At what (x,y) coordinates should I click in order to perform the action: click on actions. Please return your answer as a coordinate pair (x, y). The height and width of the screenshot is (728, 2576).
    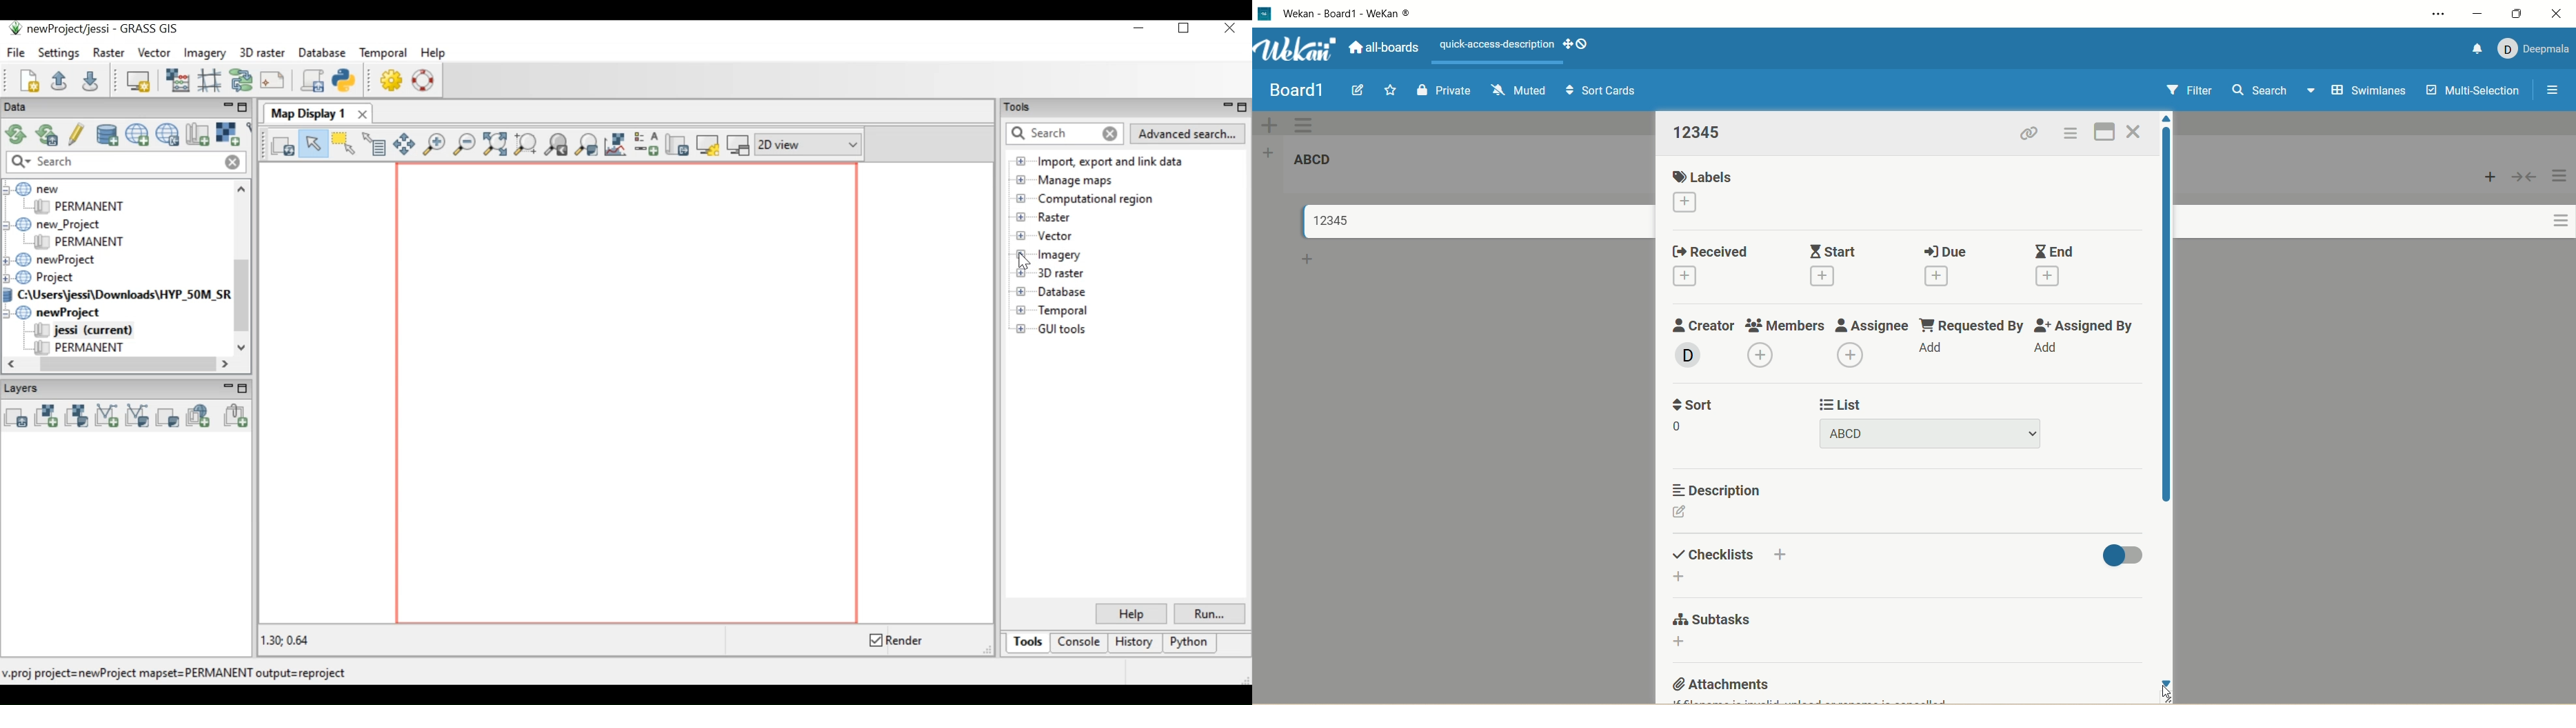
    Looking at the image, I should click on (2068, 136).